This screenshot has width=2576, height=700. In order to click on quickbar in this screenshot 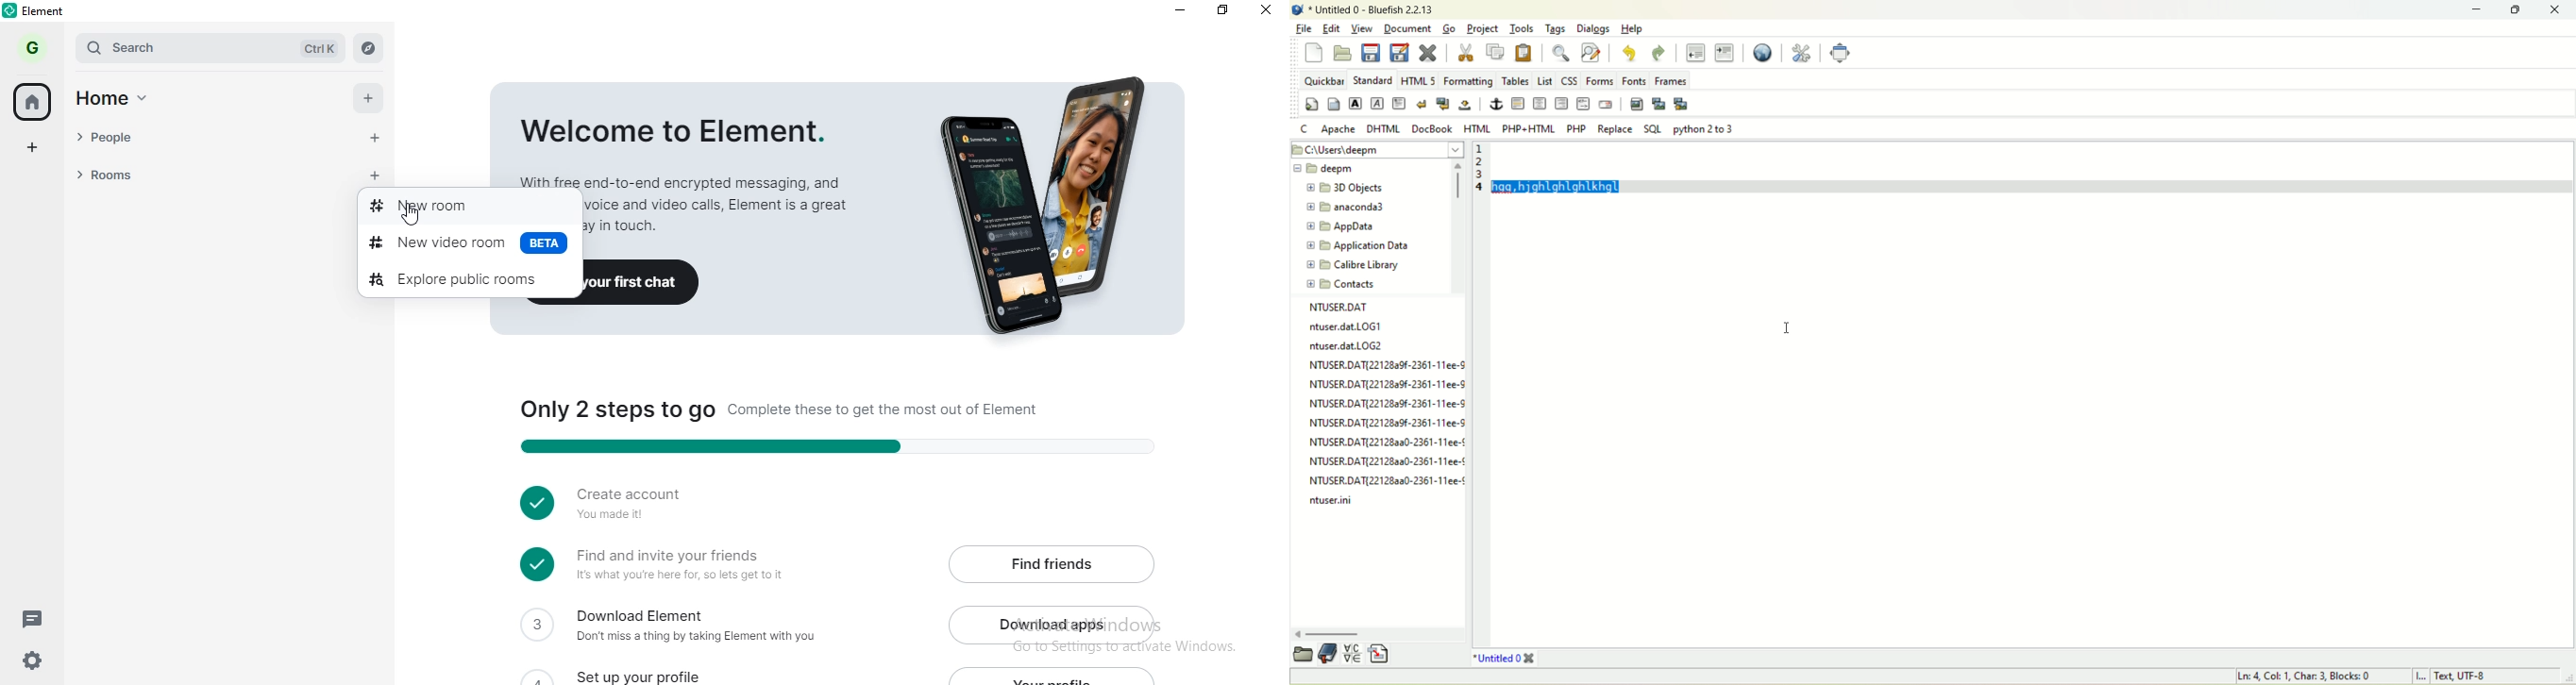, I will do `click(1324, 80)`.